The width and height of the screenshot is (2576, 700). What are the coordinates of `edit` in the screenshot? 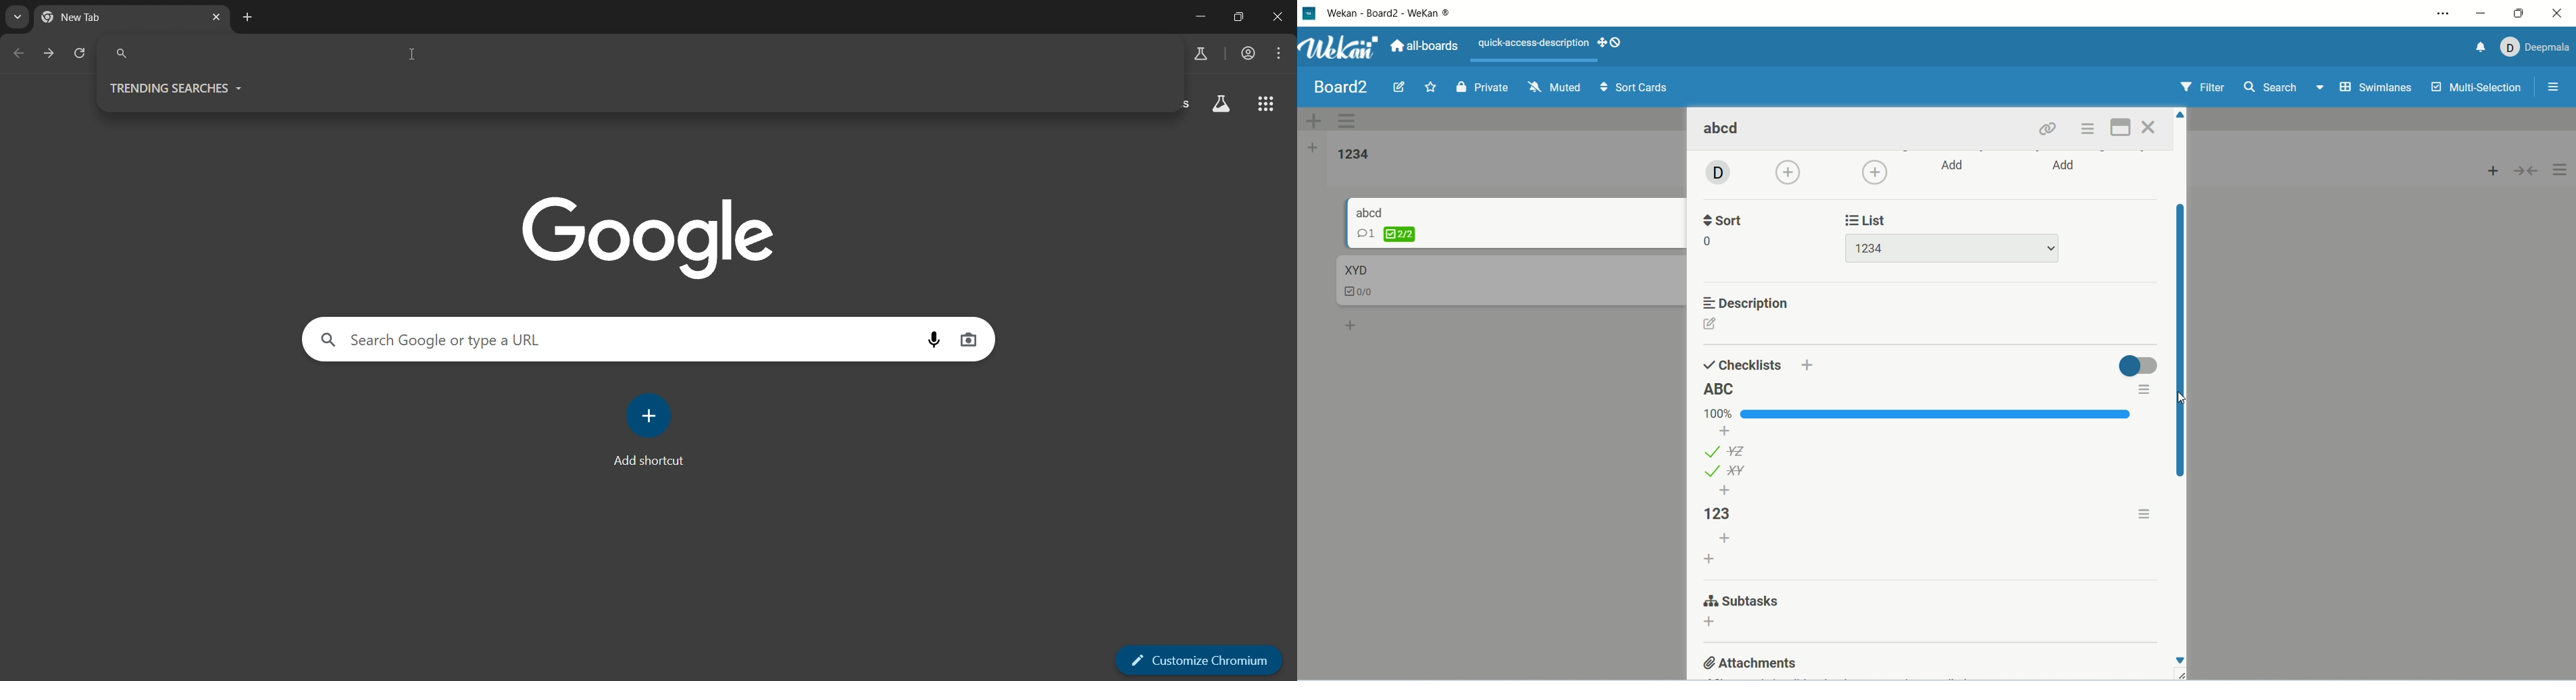 It's located at (1398, 87).